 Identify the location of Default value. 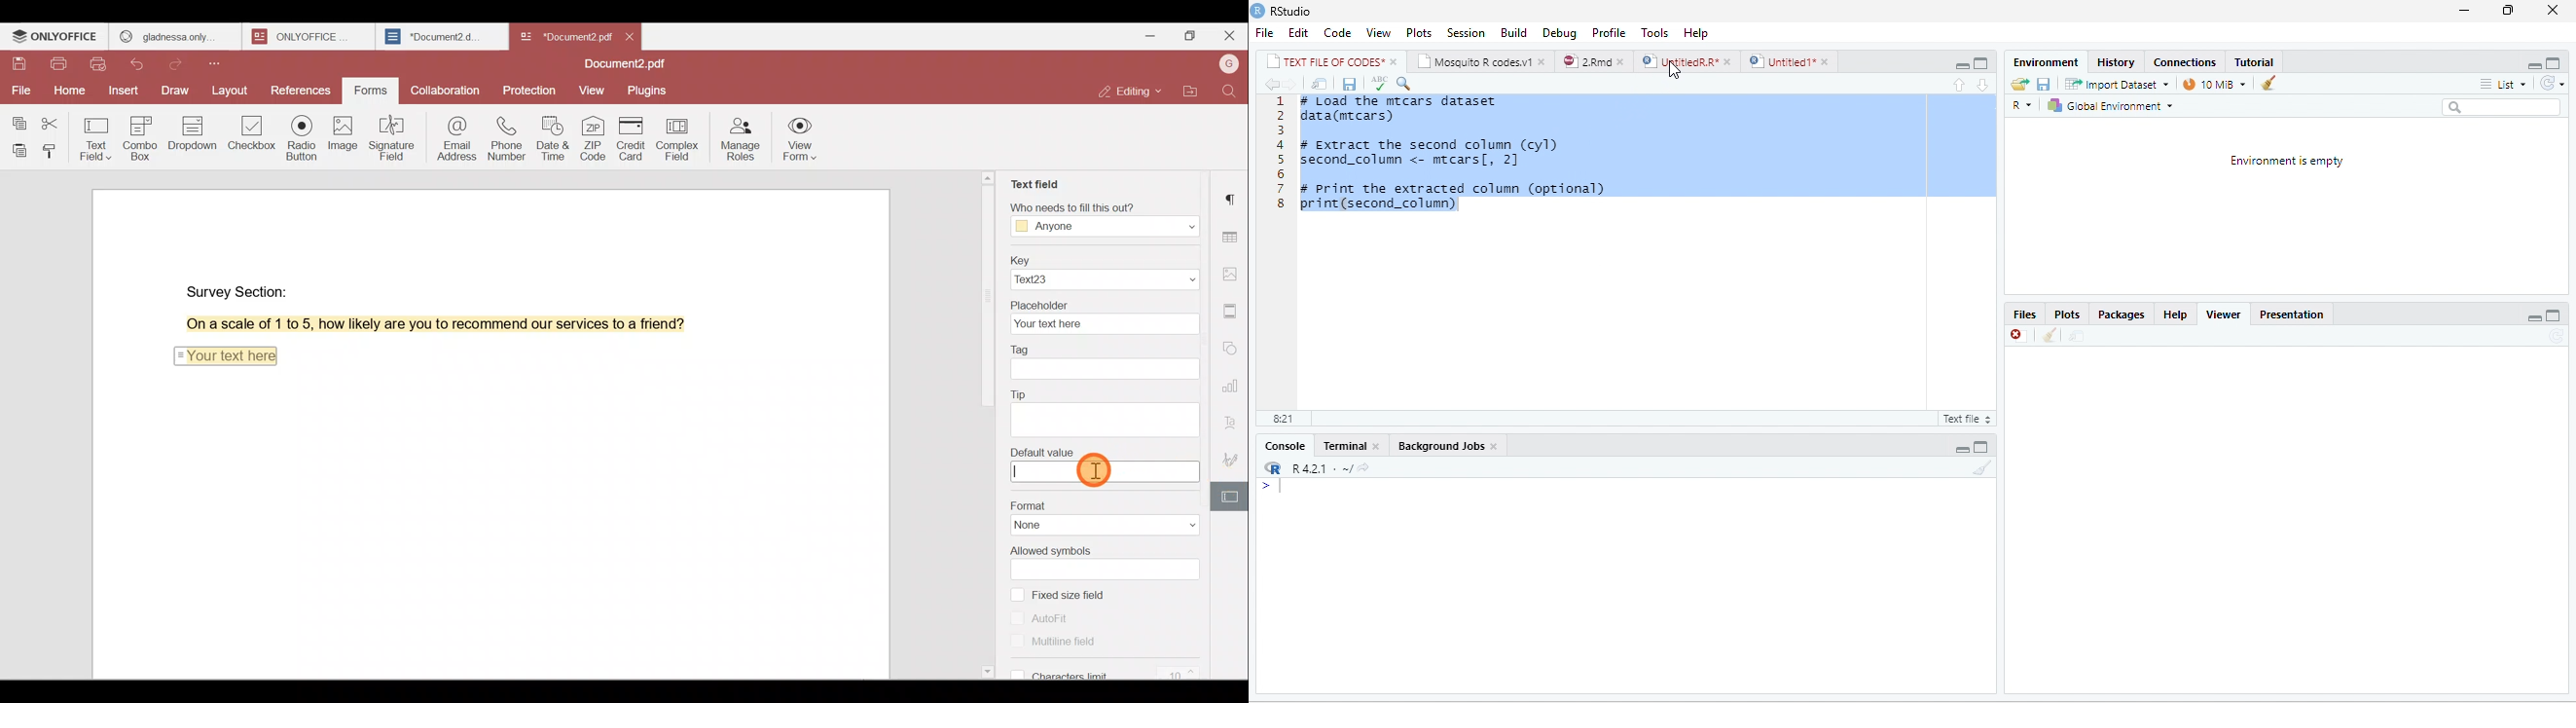
(1104, 465).